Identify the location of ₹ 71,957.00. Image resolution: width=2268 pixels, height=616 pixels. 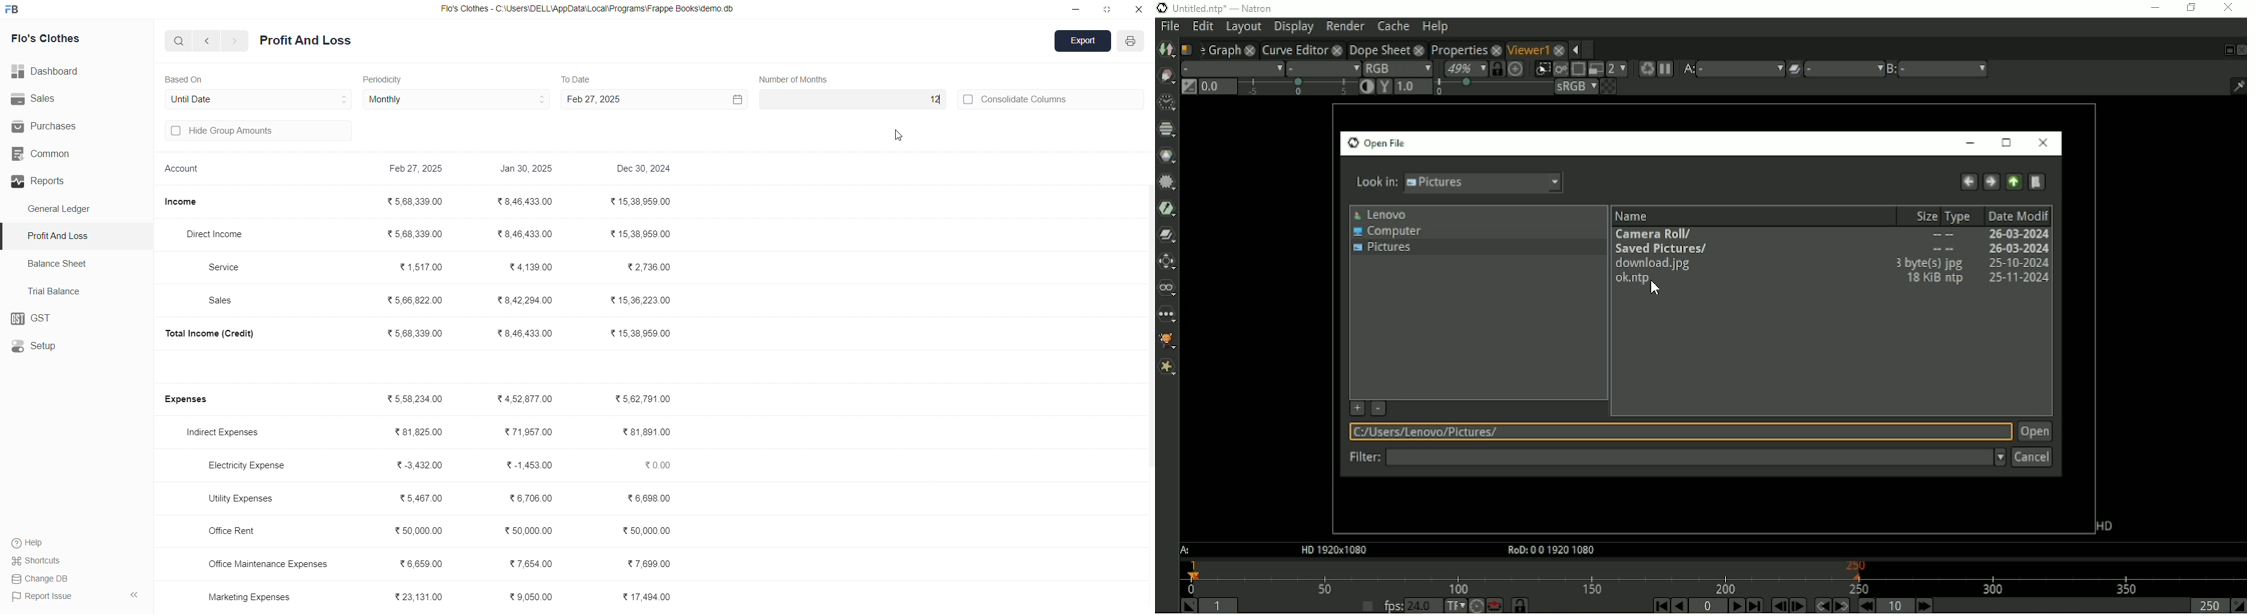
(529, 432).